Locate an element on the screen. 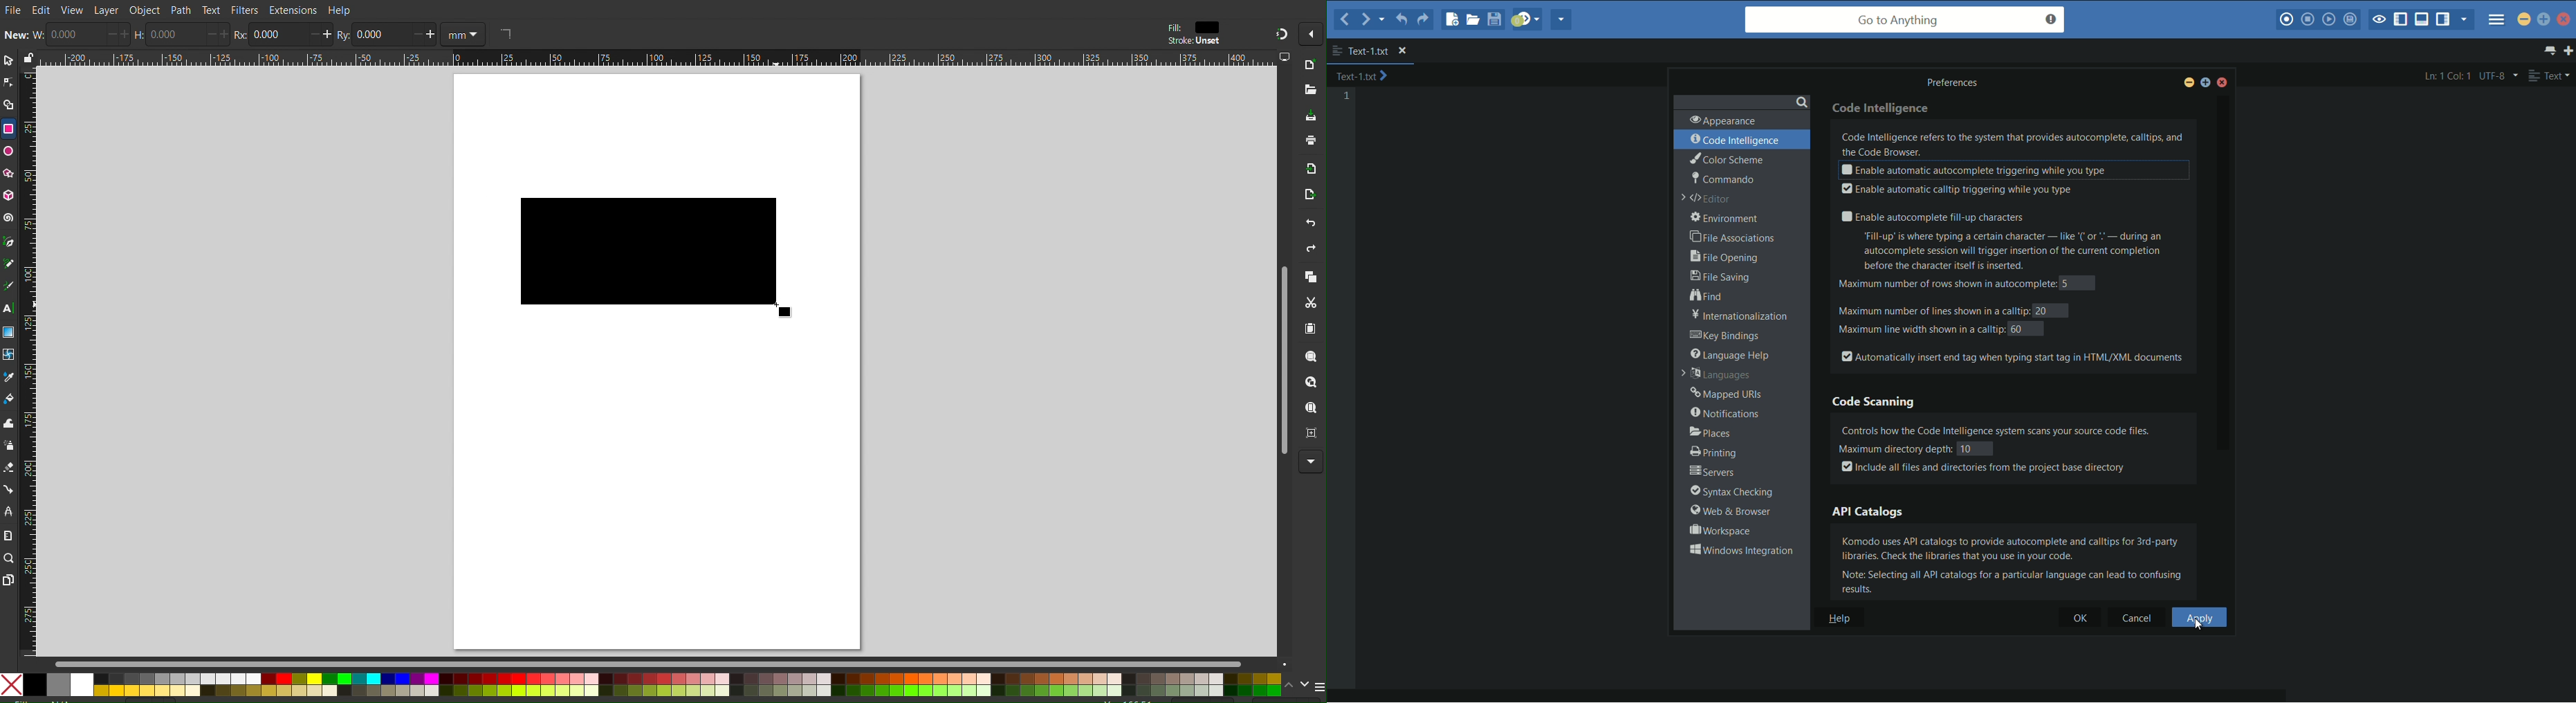  Cut is located at coordinates (1313, 304).